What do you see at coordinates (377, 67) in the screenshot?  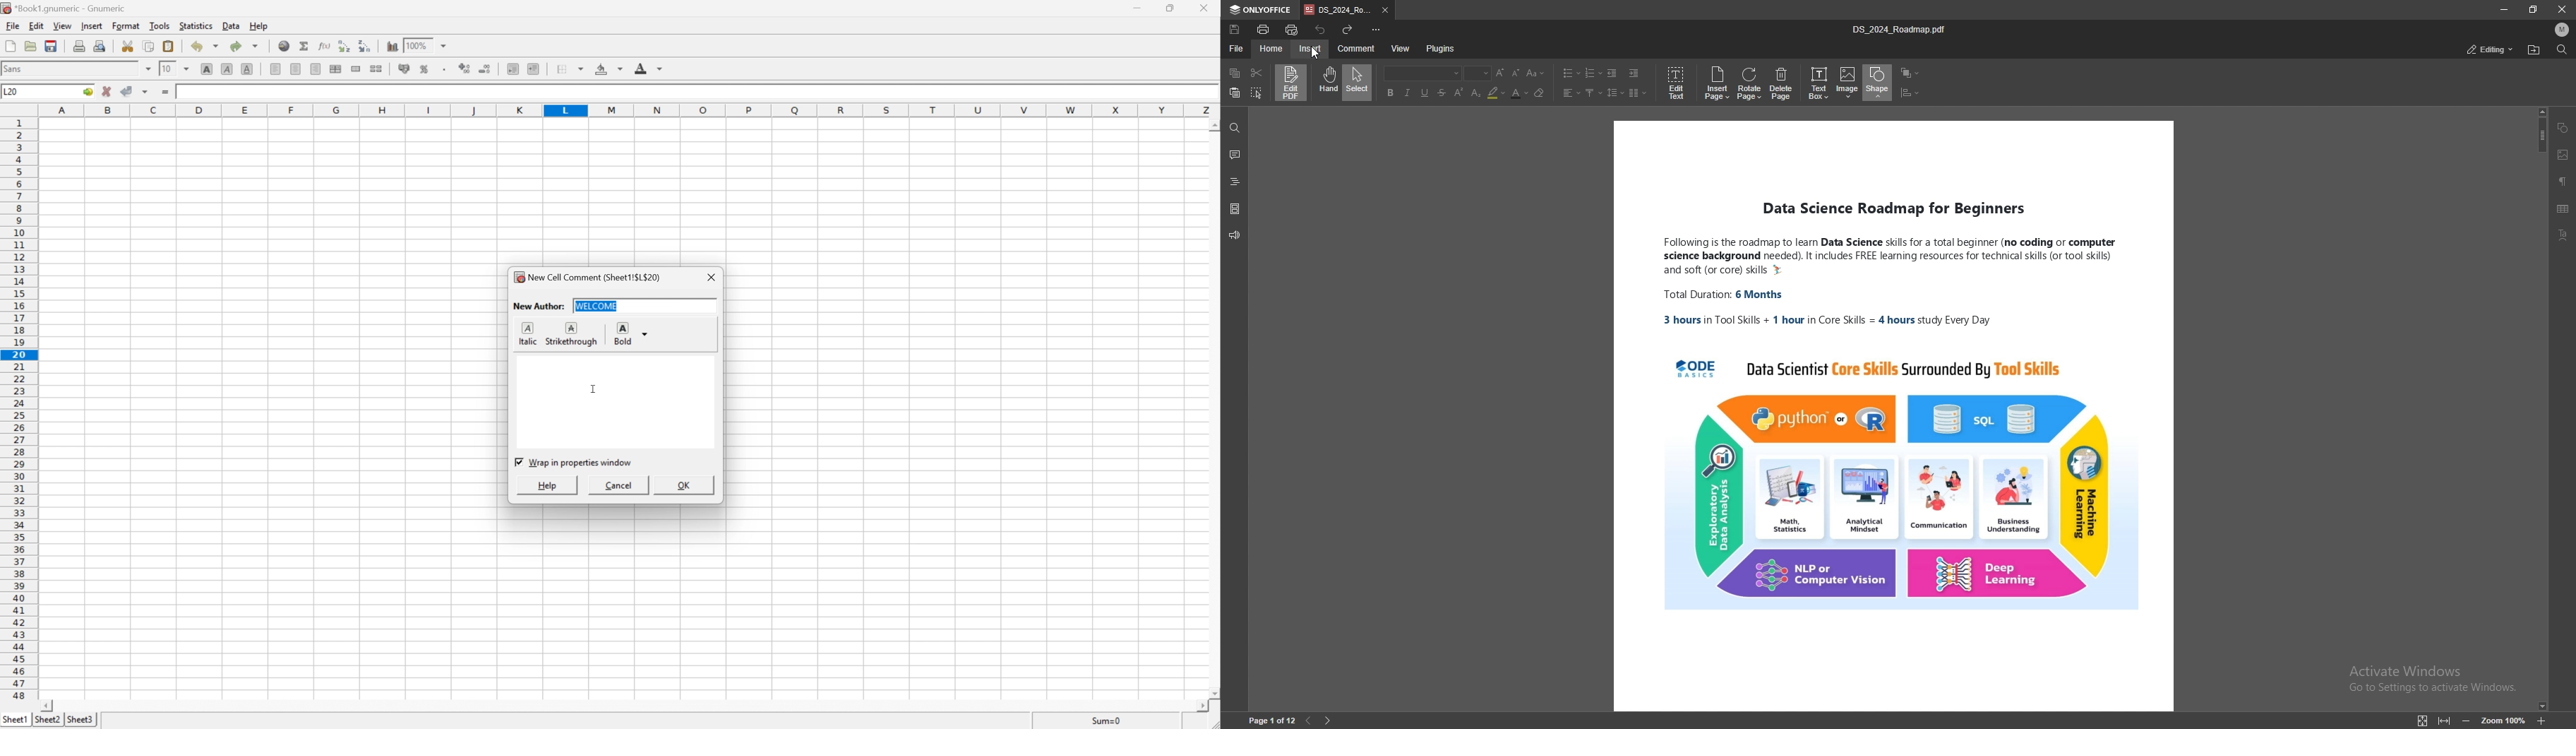 I see `Split the ranges of merged cells` at bounding box center [377, 67].